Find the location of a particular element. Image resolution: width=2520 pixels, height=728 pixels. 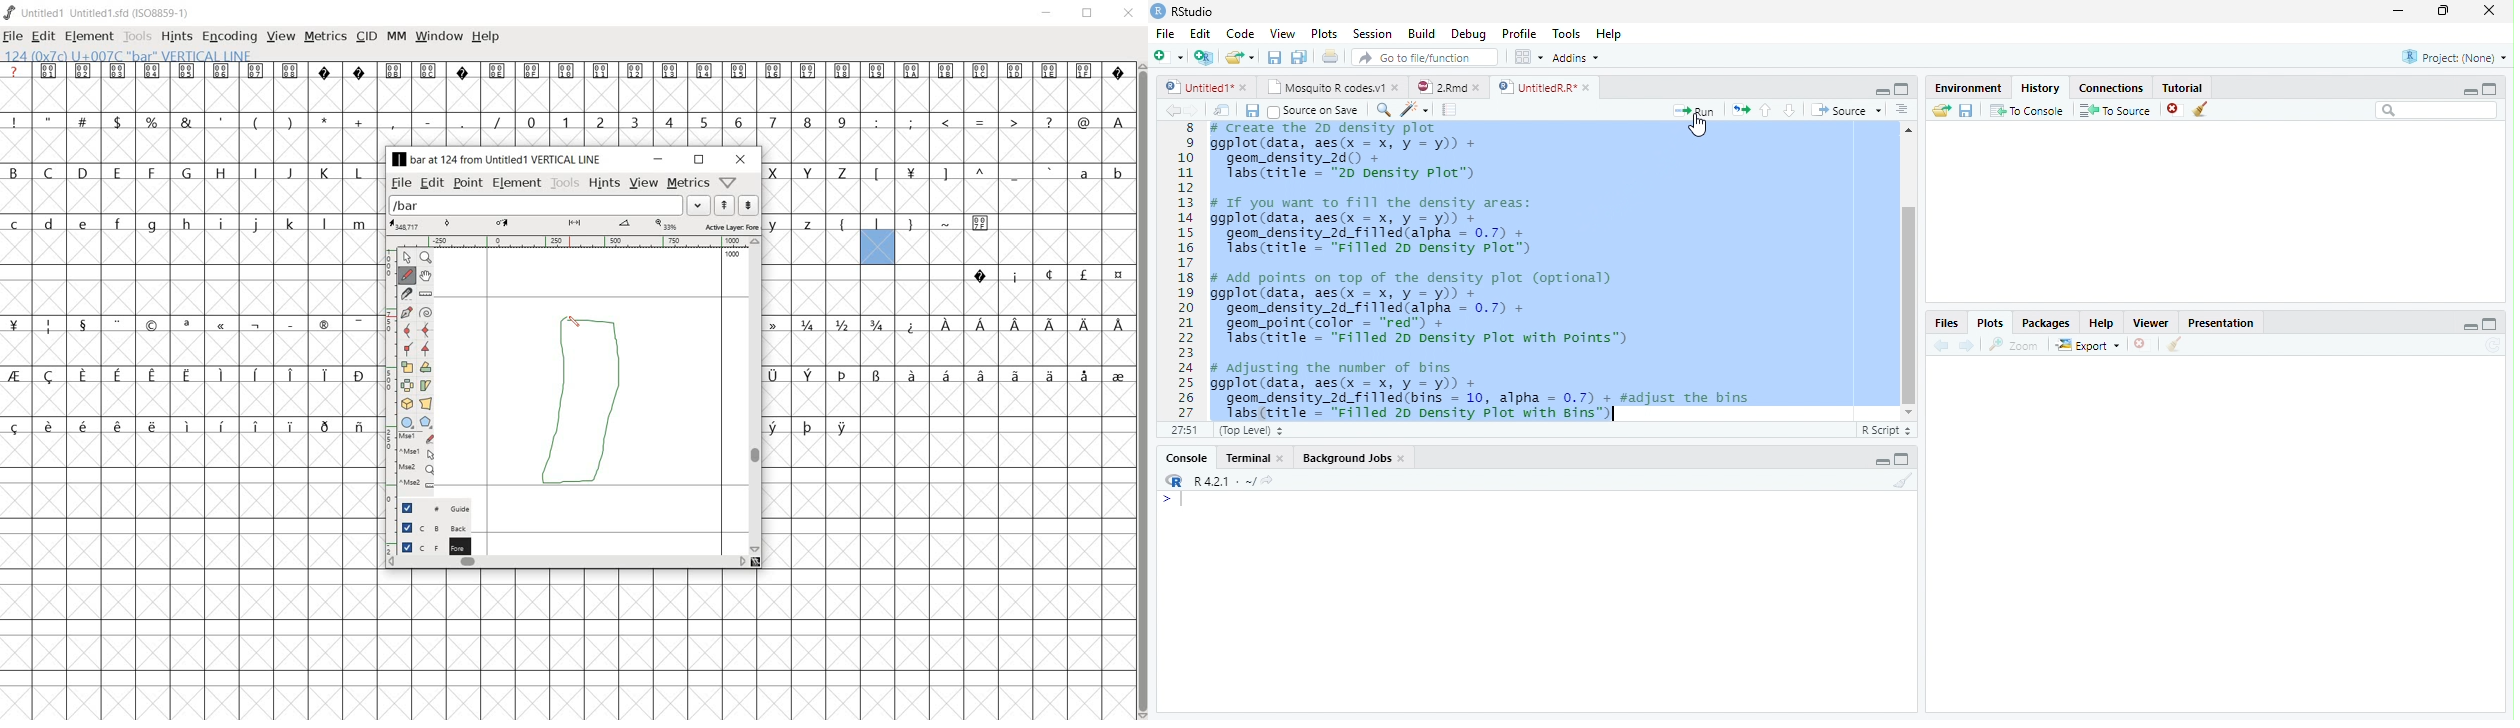

Debug is located at coordinates (1469, 35).